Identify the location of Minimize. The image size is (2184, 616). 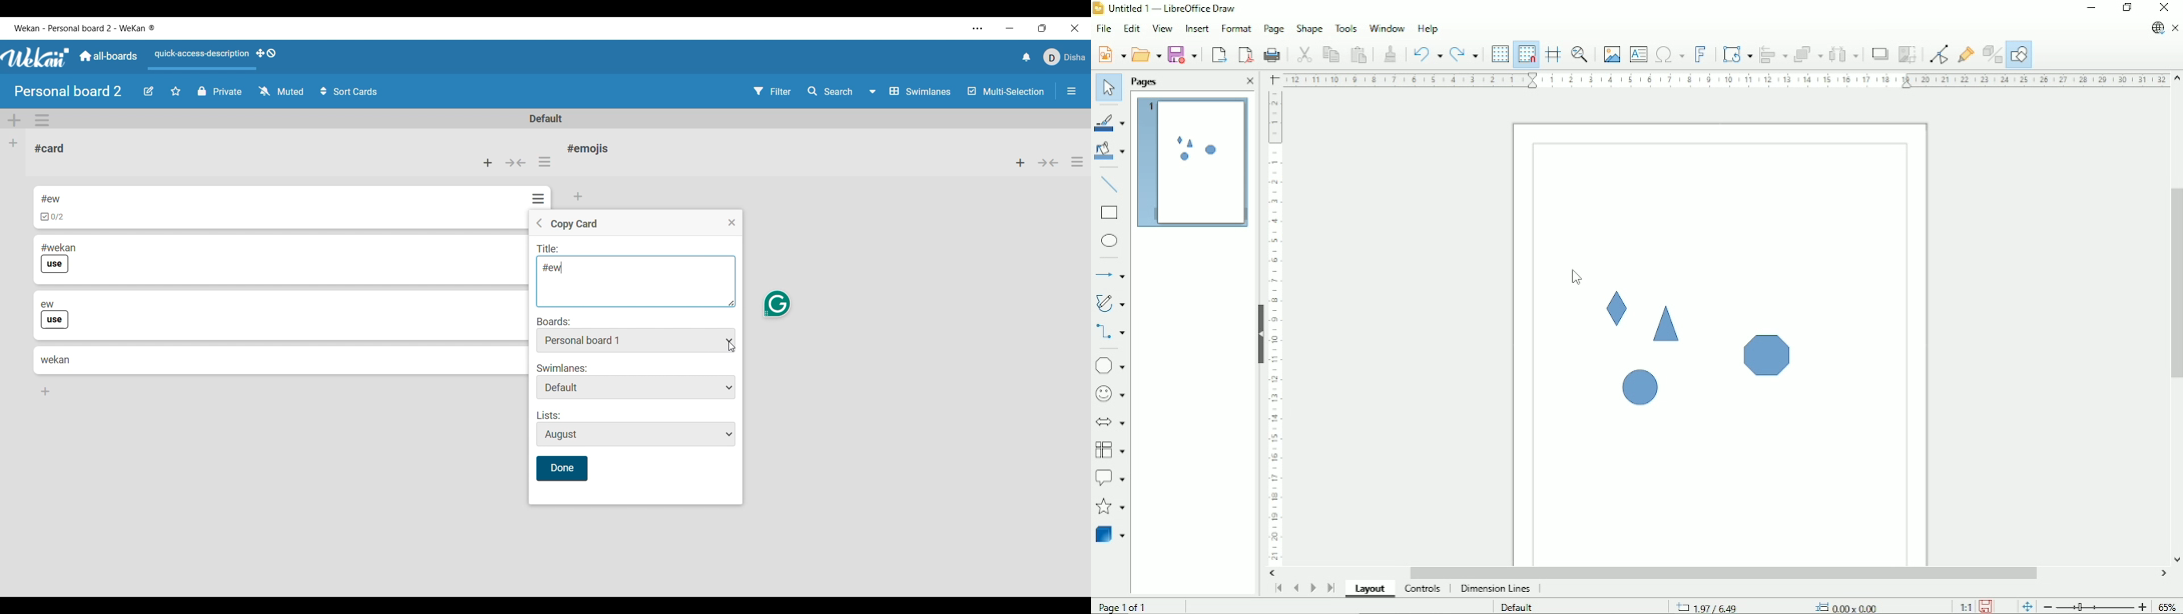
(2093, 8).